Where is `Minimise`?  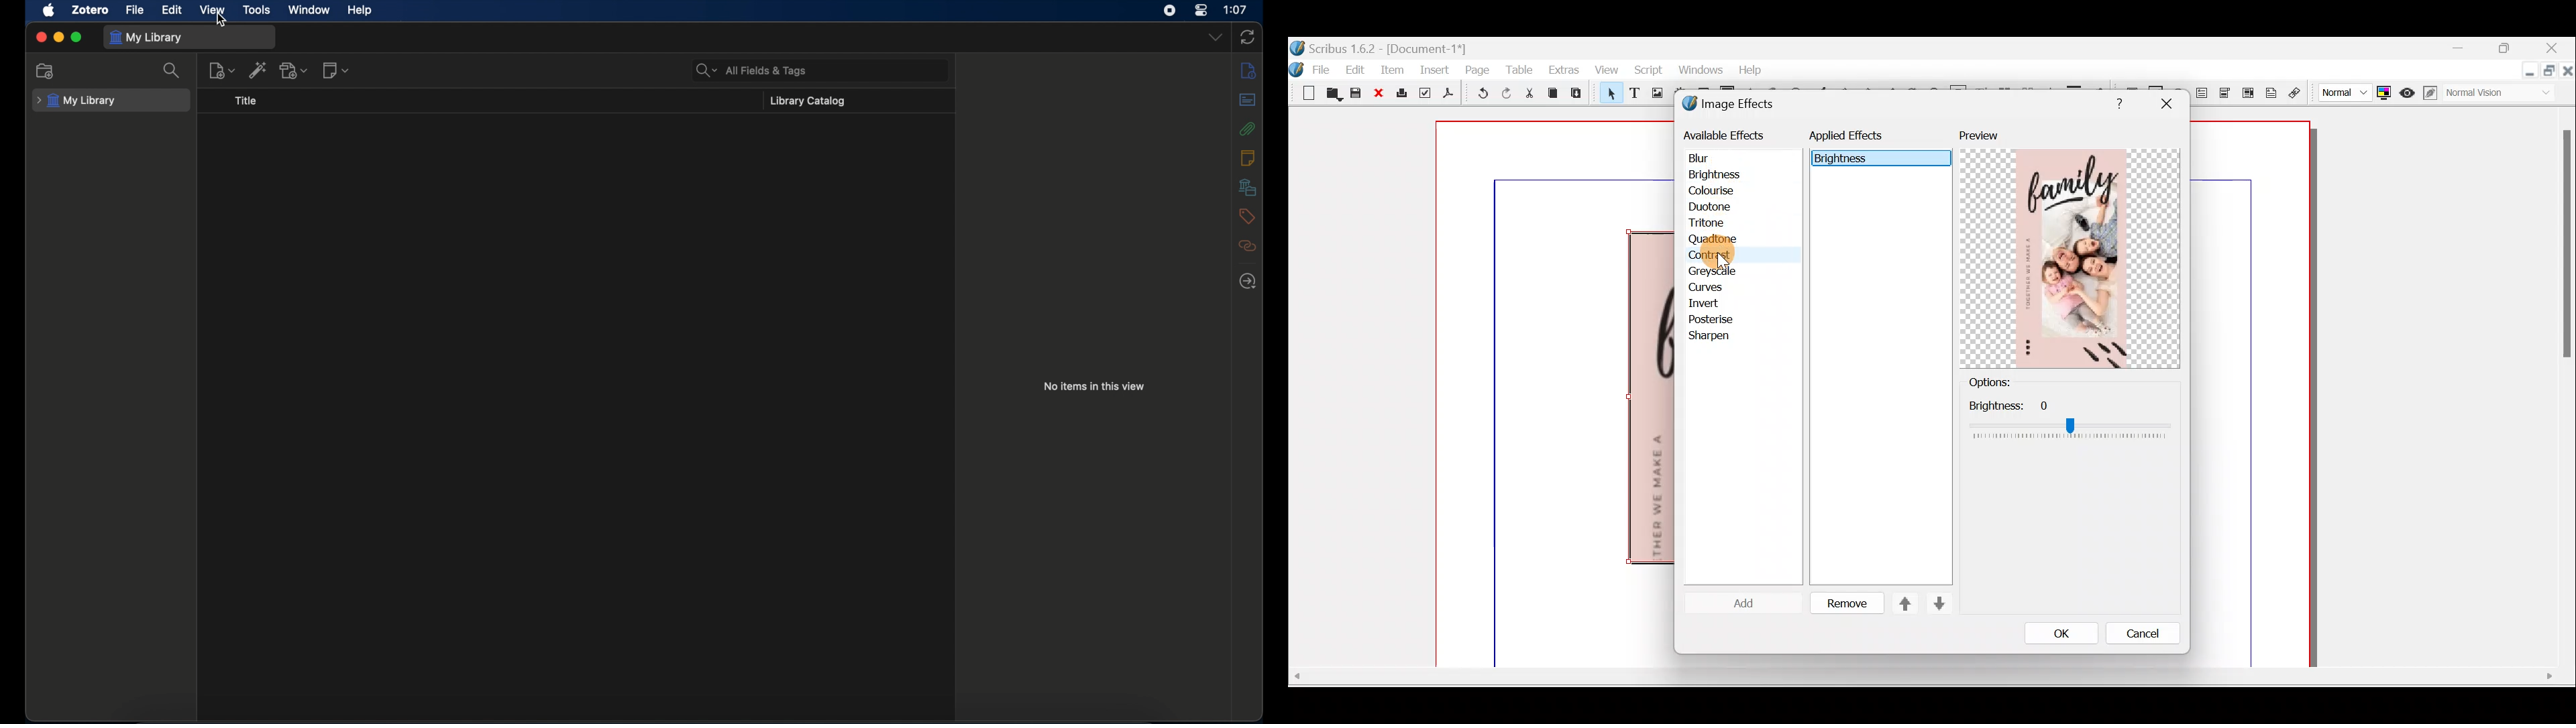 Minimise is located at coordinates (2528, 72).